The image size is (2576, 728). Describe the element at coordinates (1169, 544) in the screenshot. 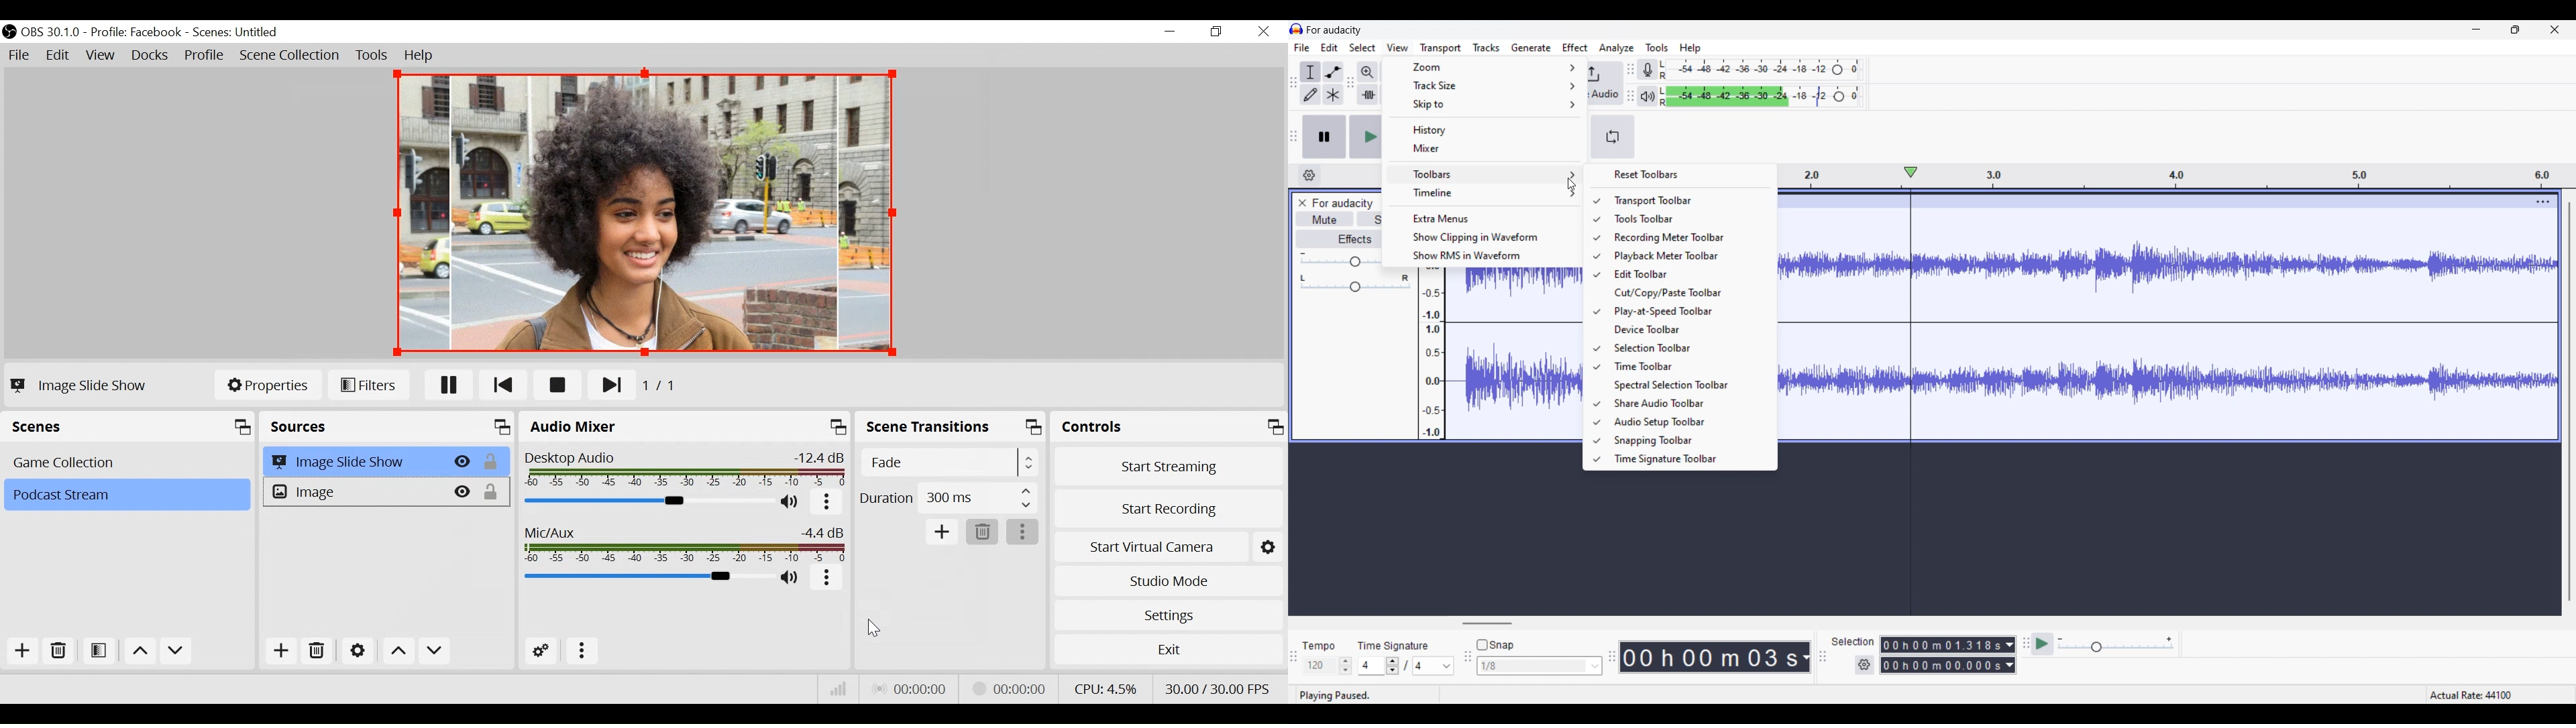

I see `Start Virtual Camera` at that location.